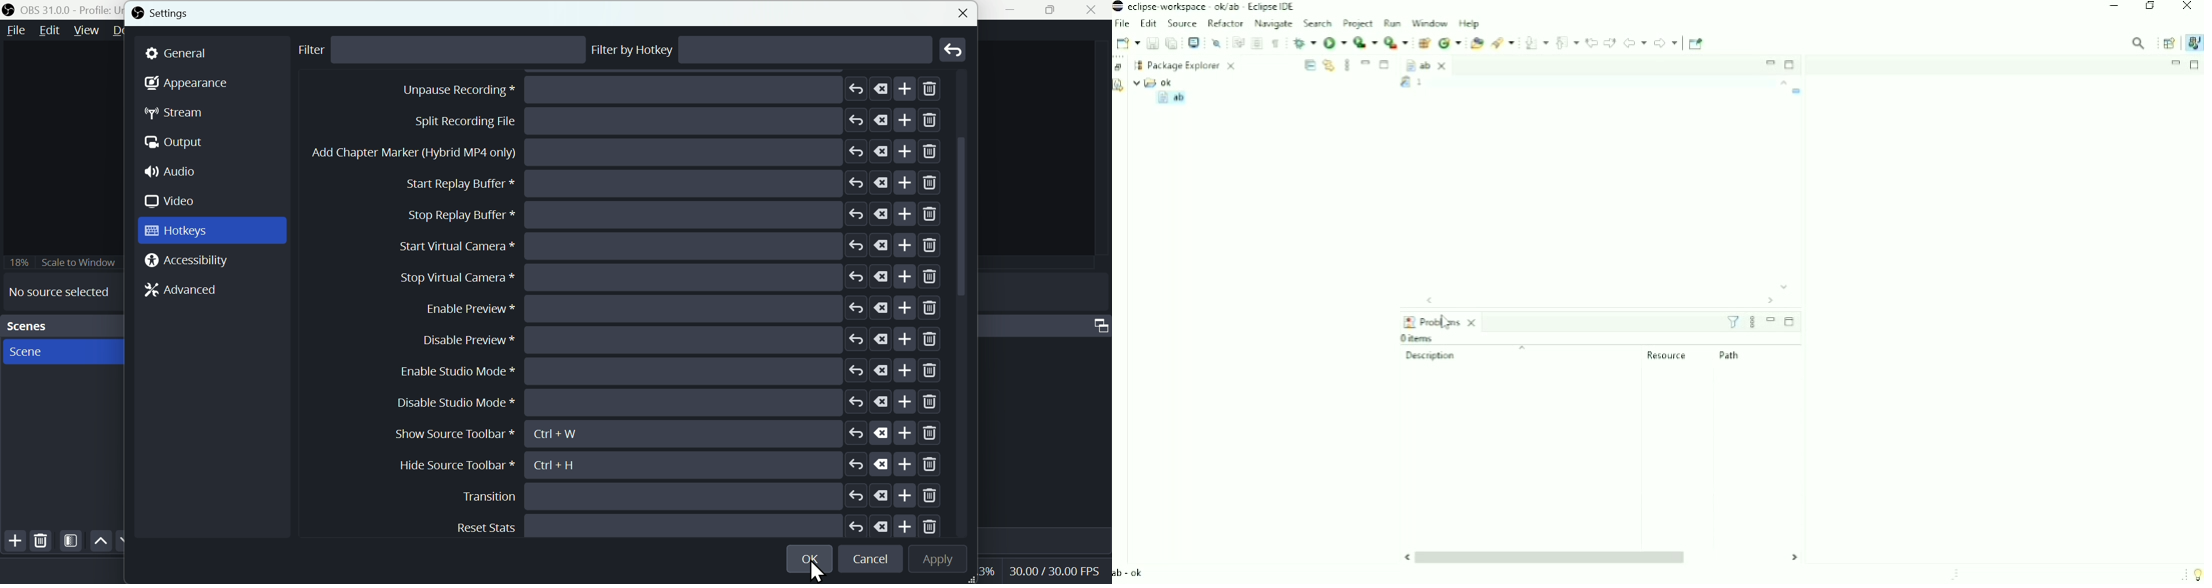 Image resolution: width=2212 pixels, height=588 pixels. Describe the element at coordinates (186, 86) in the screenshot. I see `Appearance` at that location.